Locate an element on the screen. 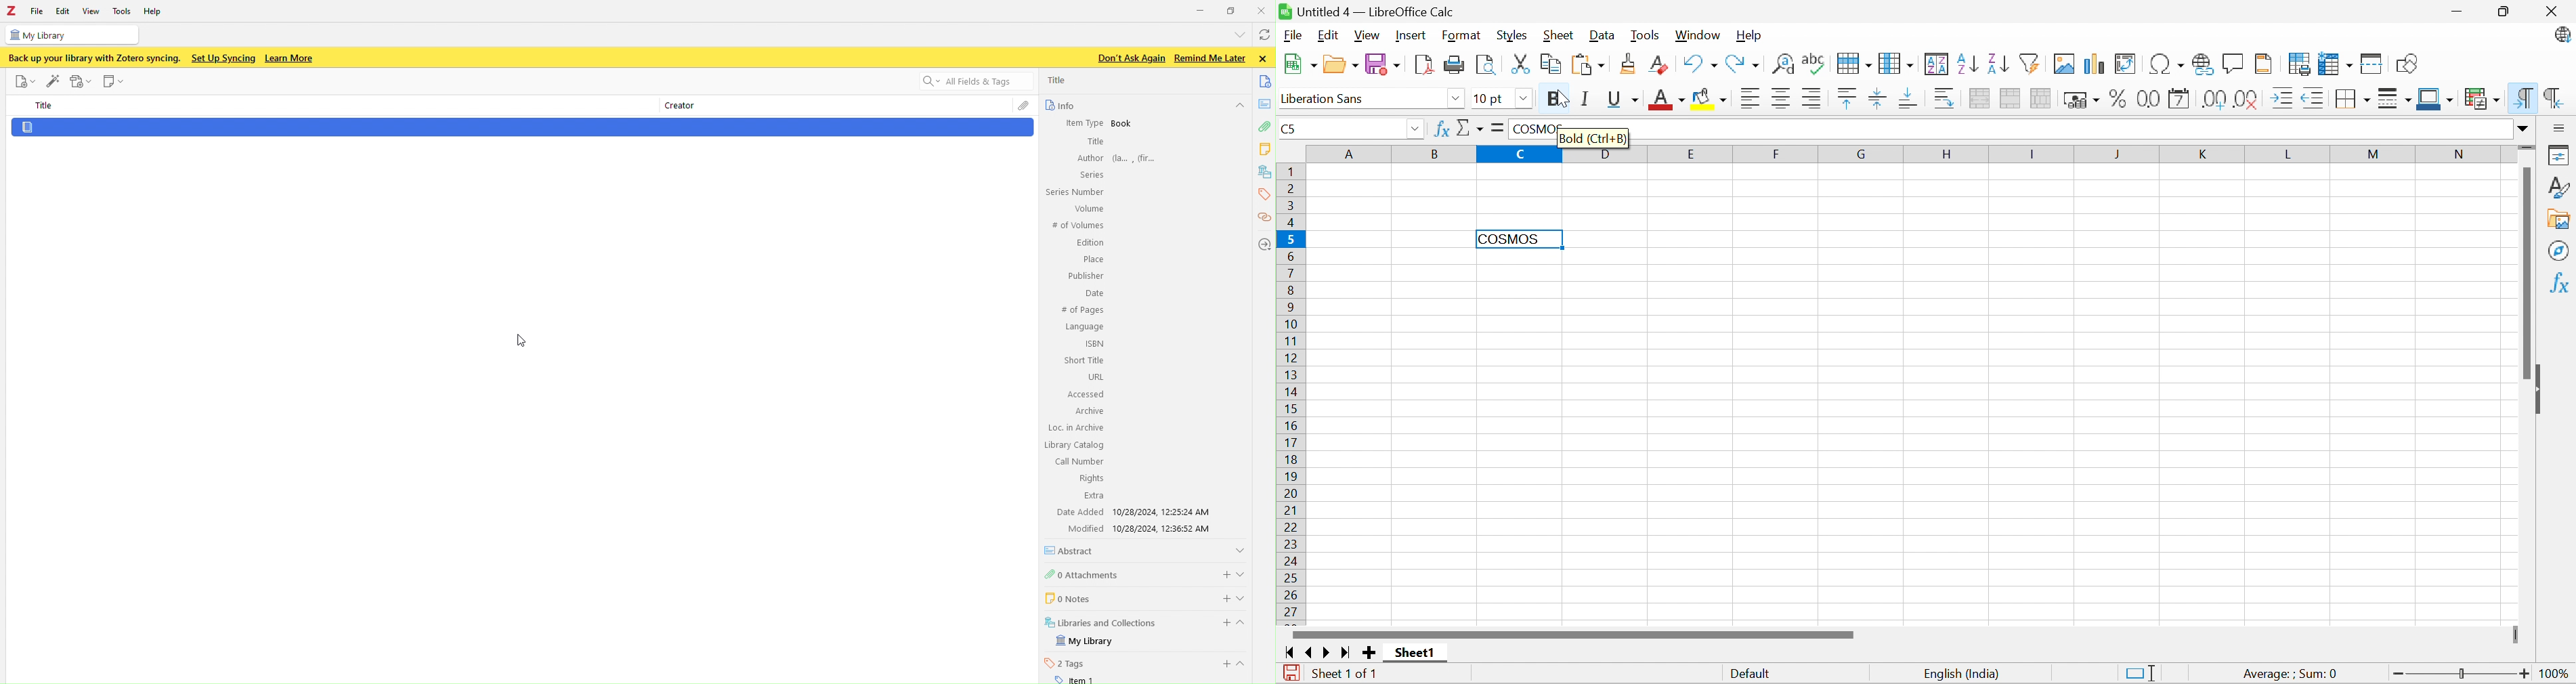 The image size is (2576, 700). File is located at coordinates (1293, 35).